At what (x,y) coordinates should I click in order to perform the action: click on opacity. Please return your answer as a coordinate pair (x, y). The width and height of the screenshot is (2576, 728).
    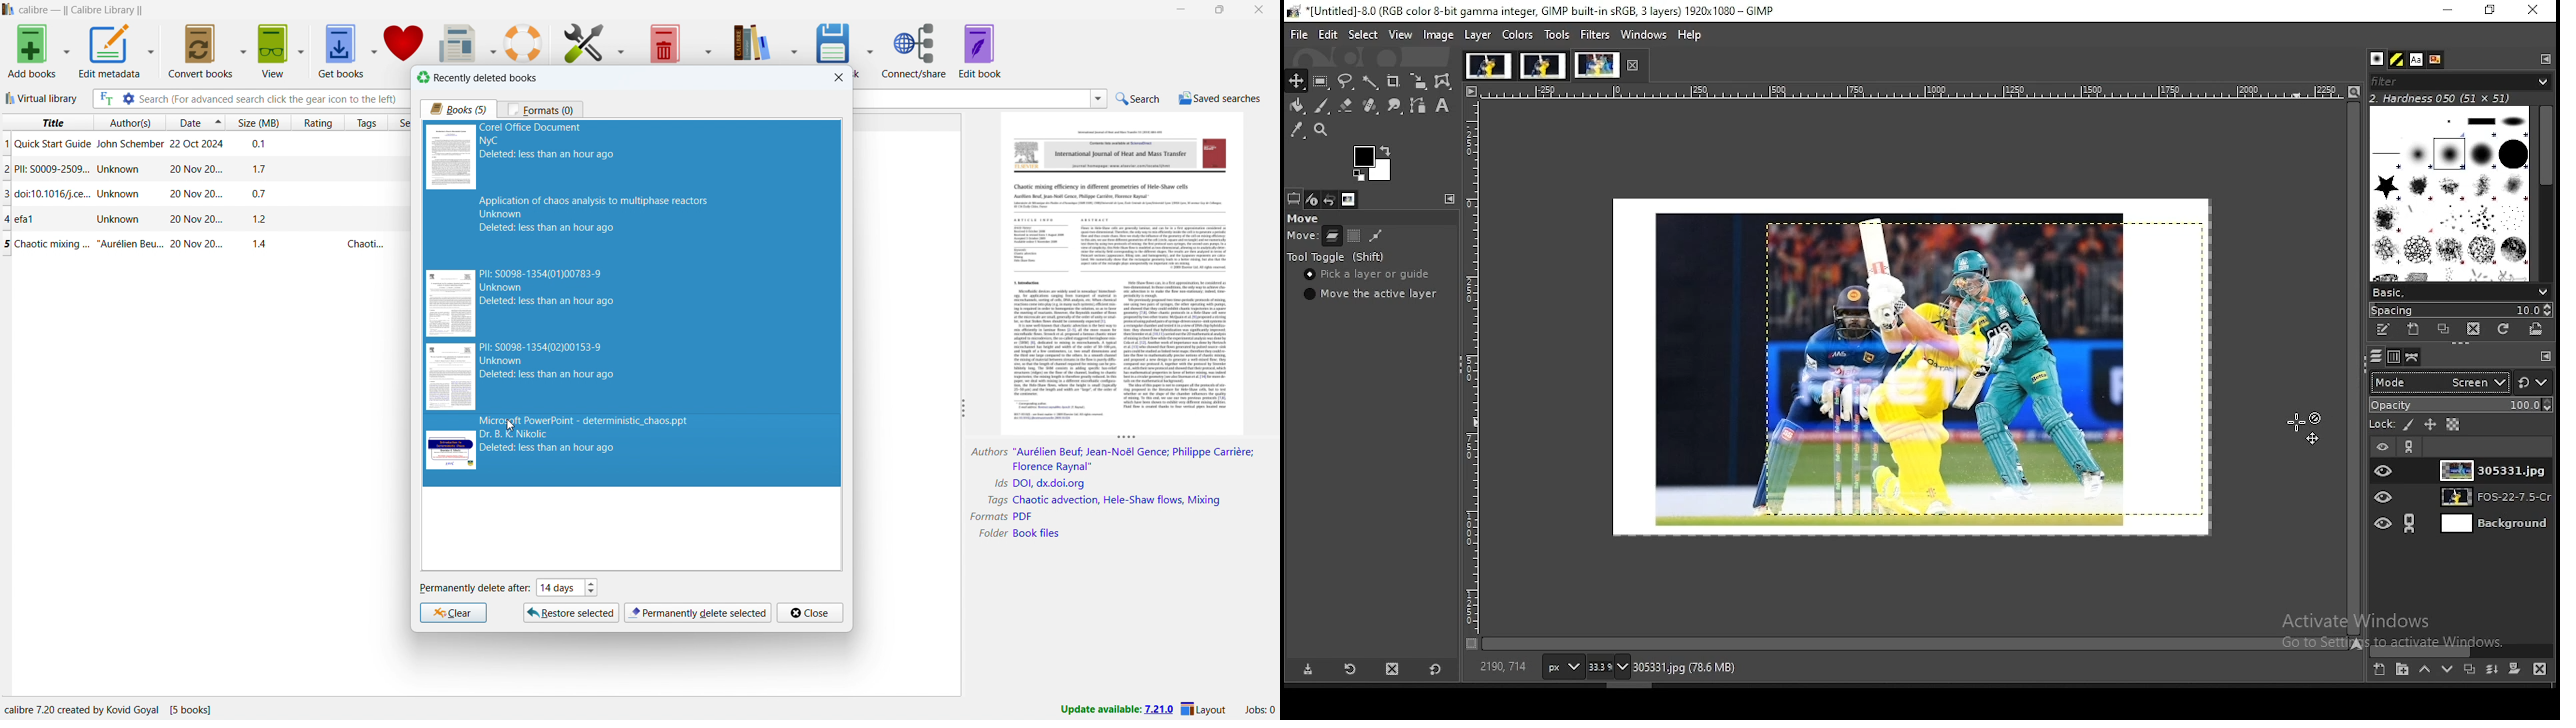
    Looking at the image, I should click on (2461, 405).